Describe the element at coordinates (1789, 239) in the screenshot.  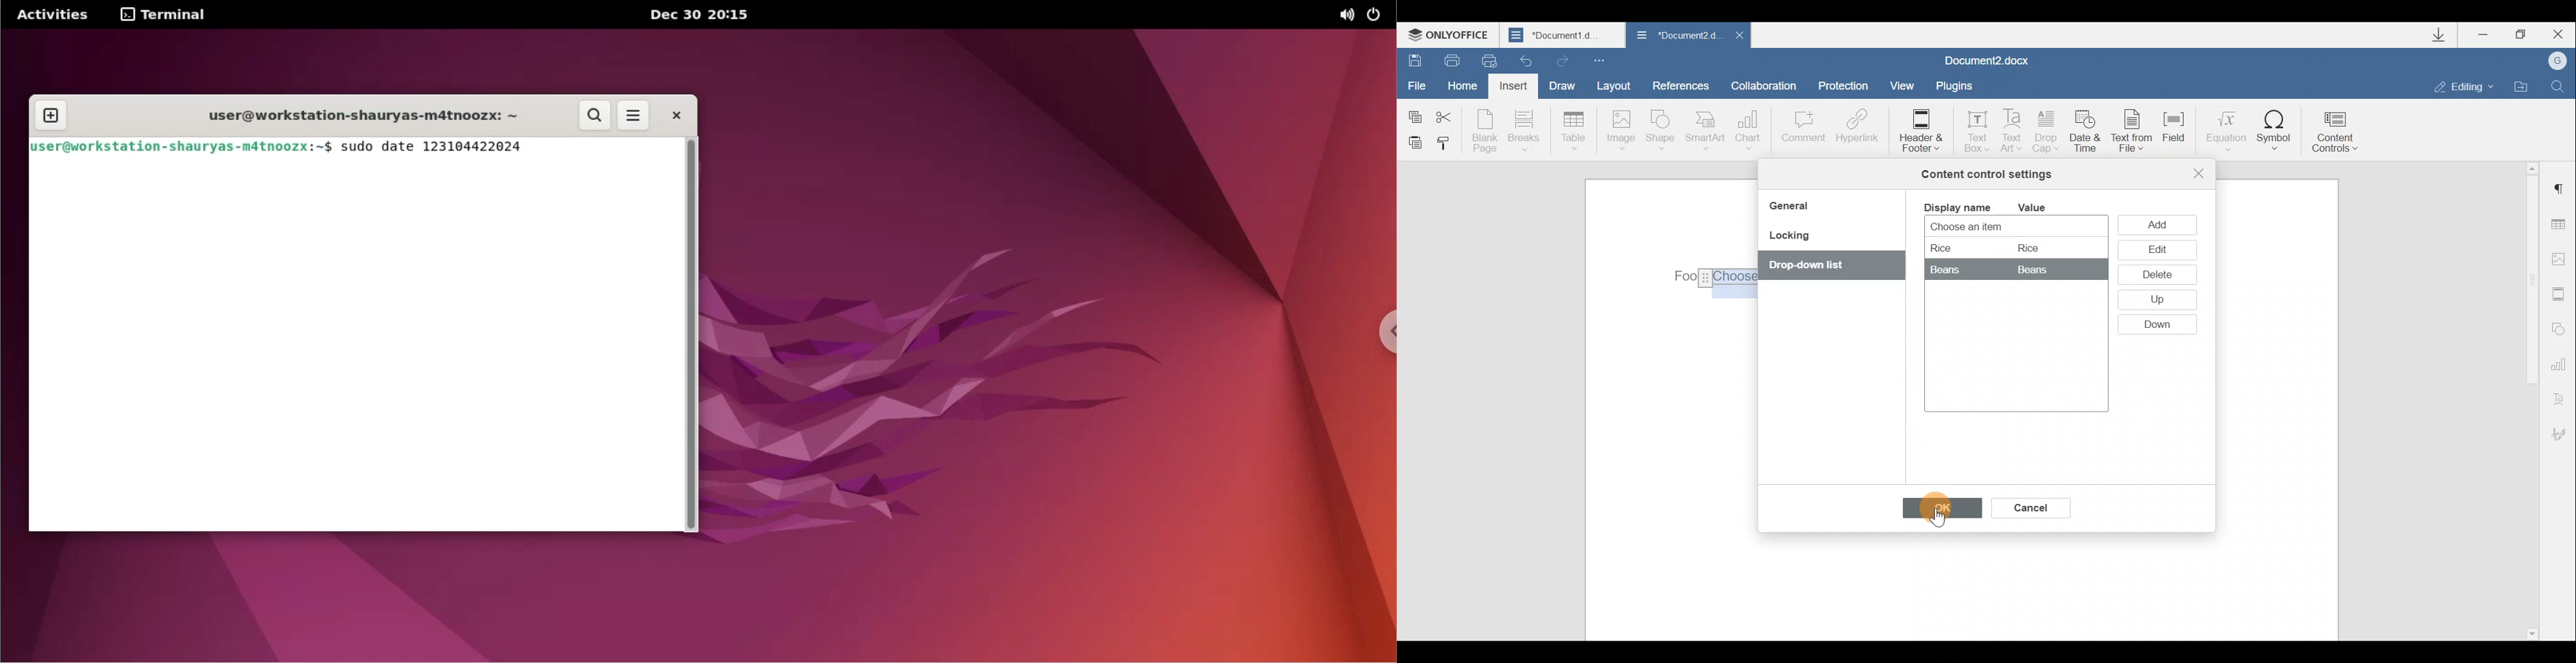
I see `Locking` at that location.